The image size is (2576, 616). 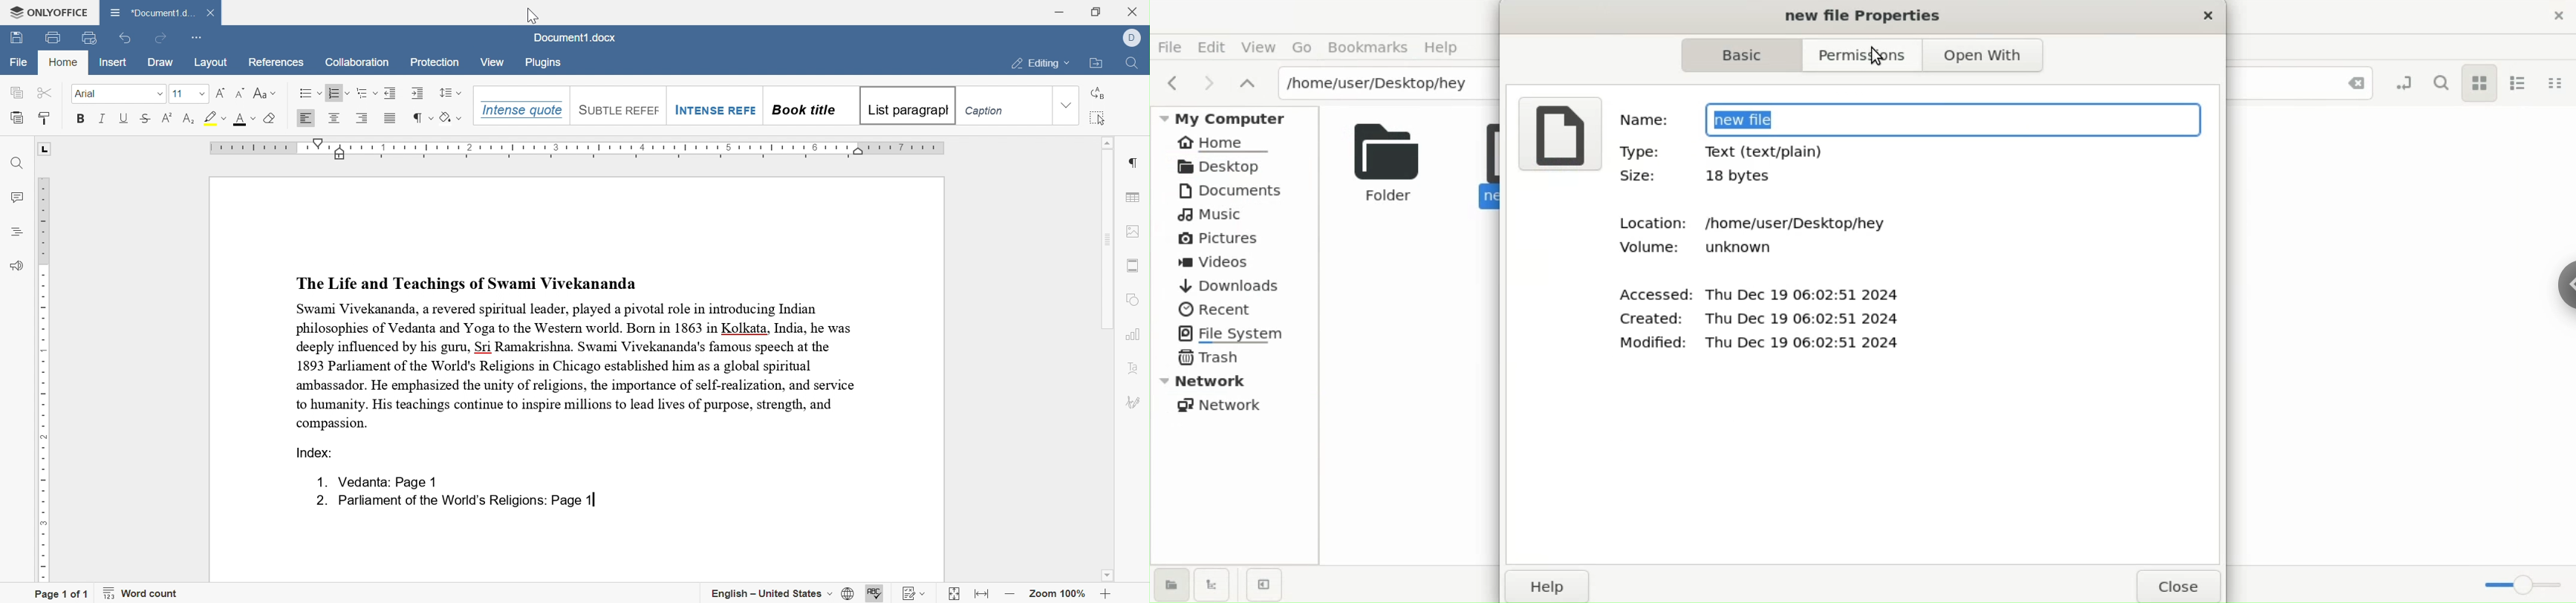 I want to click on replace, so click(x=1096, y=94).